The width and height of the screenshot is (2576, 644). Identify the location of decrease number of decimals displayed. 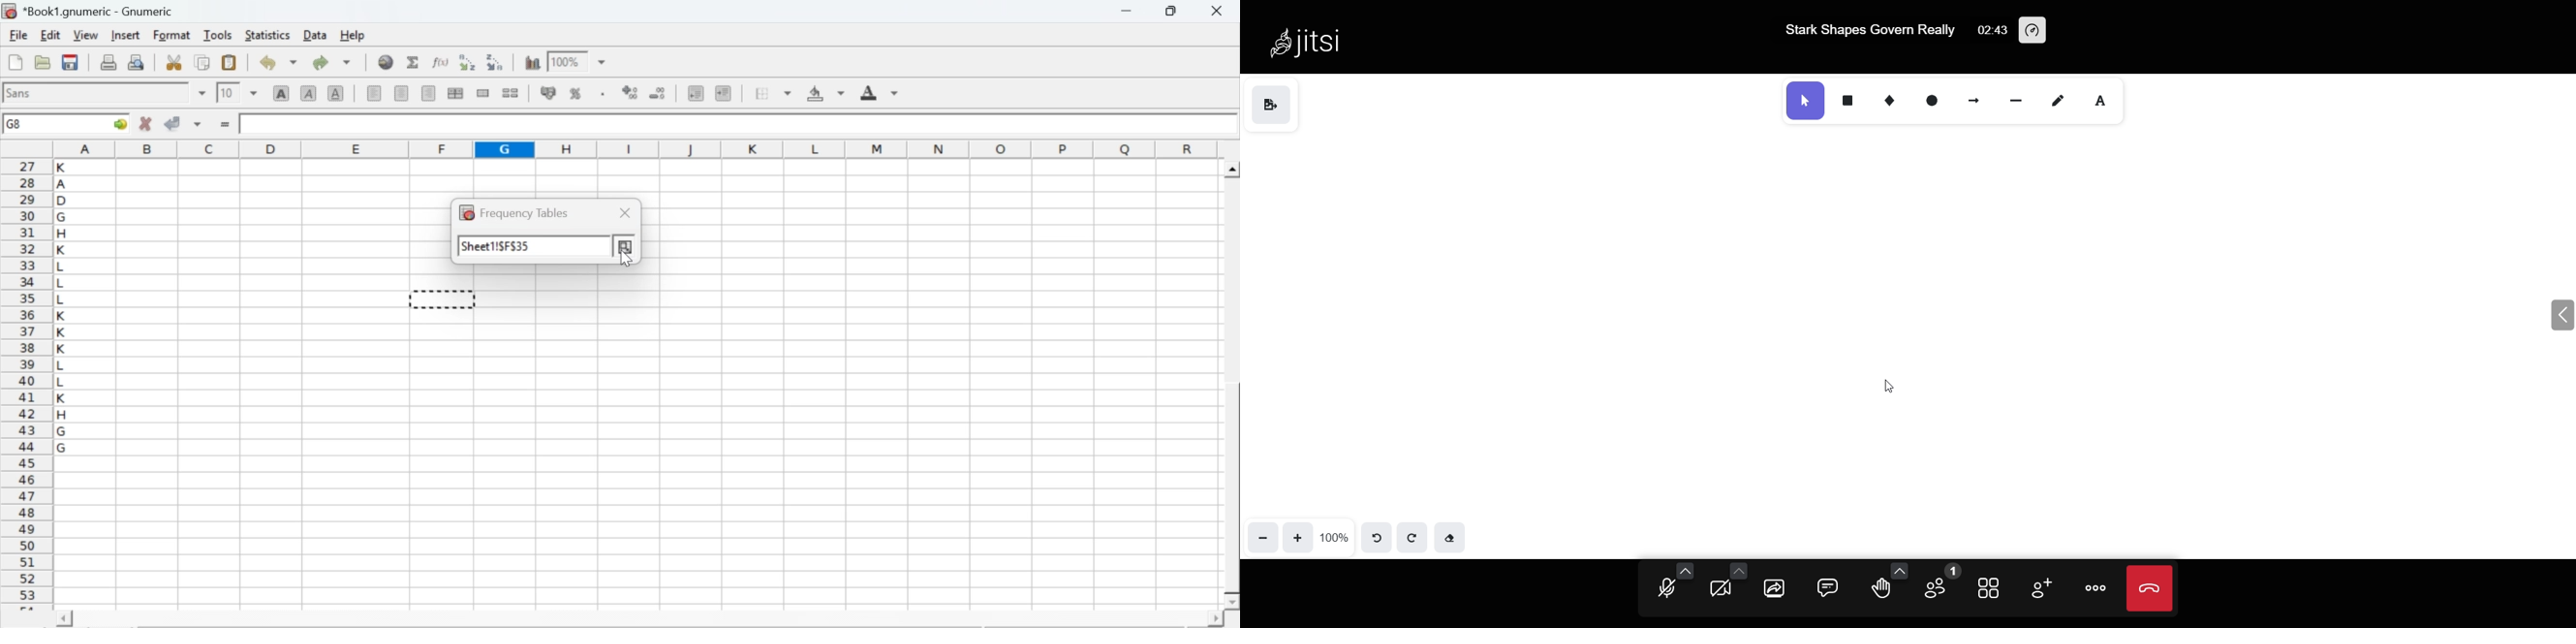
(630, 93).